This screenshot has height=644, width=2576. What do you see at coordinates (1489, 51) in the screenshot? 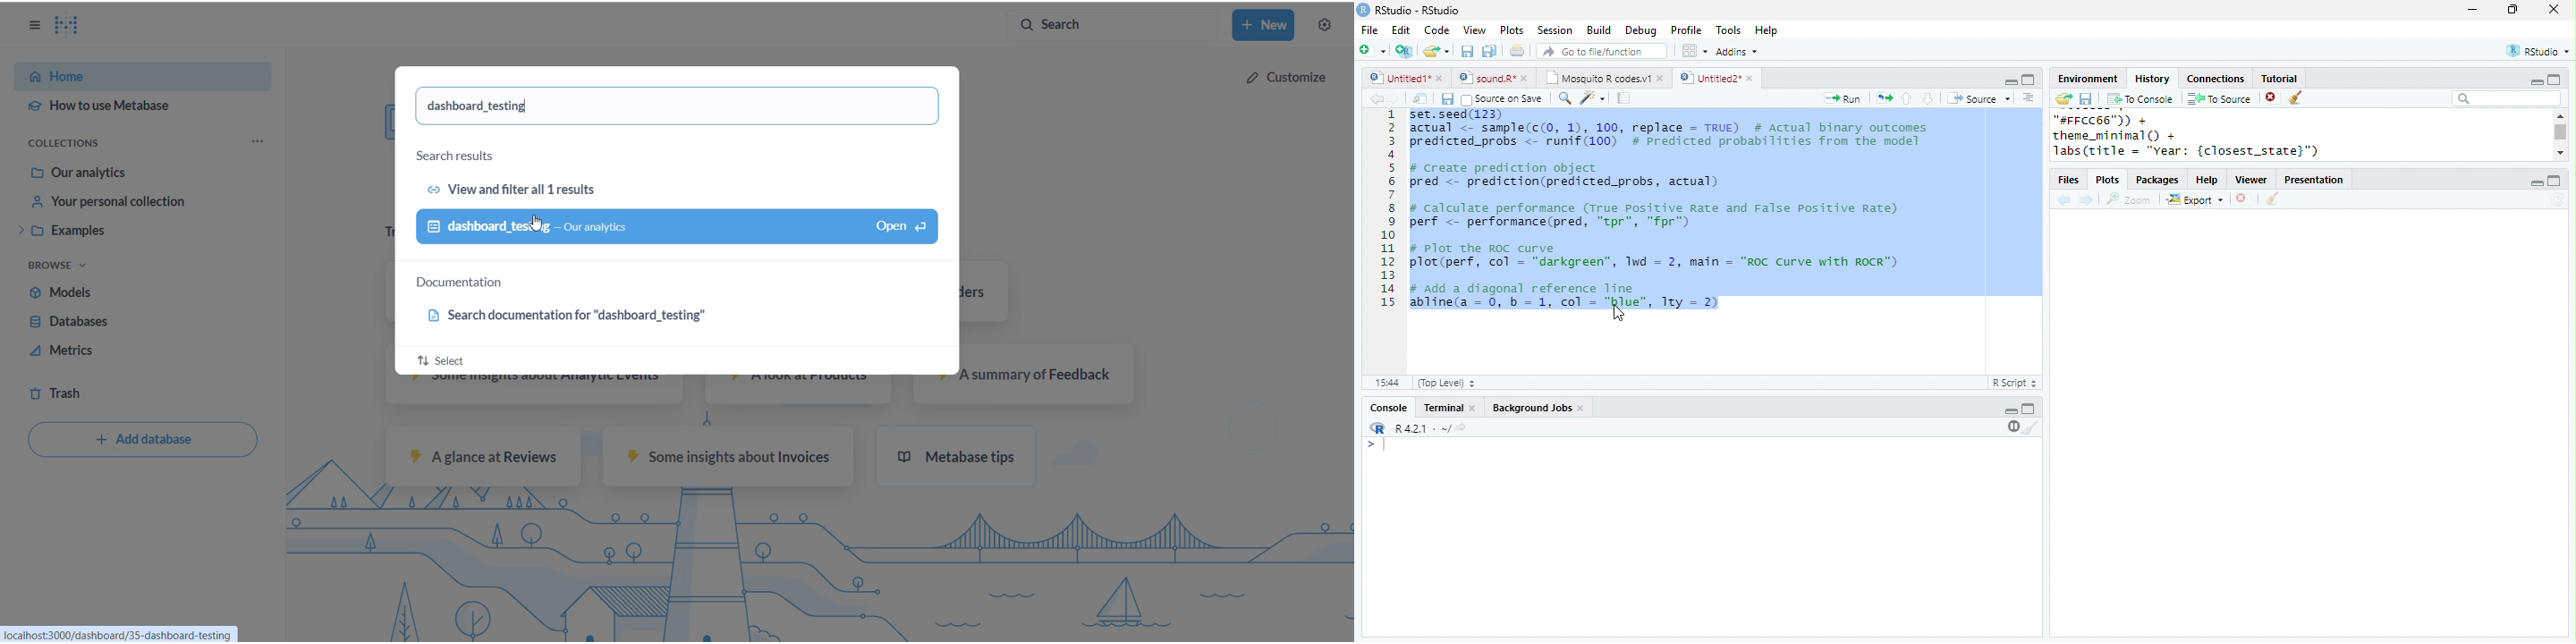
I see `save all` at bounding box center [1489, 51].